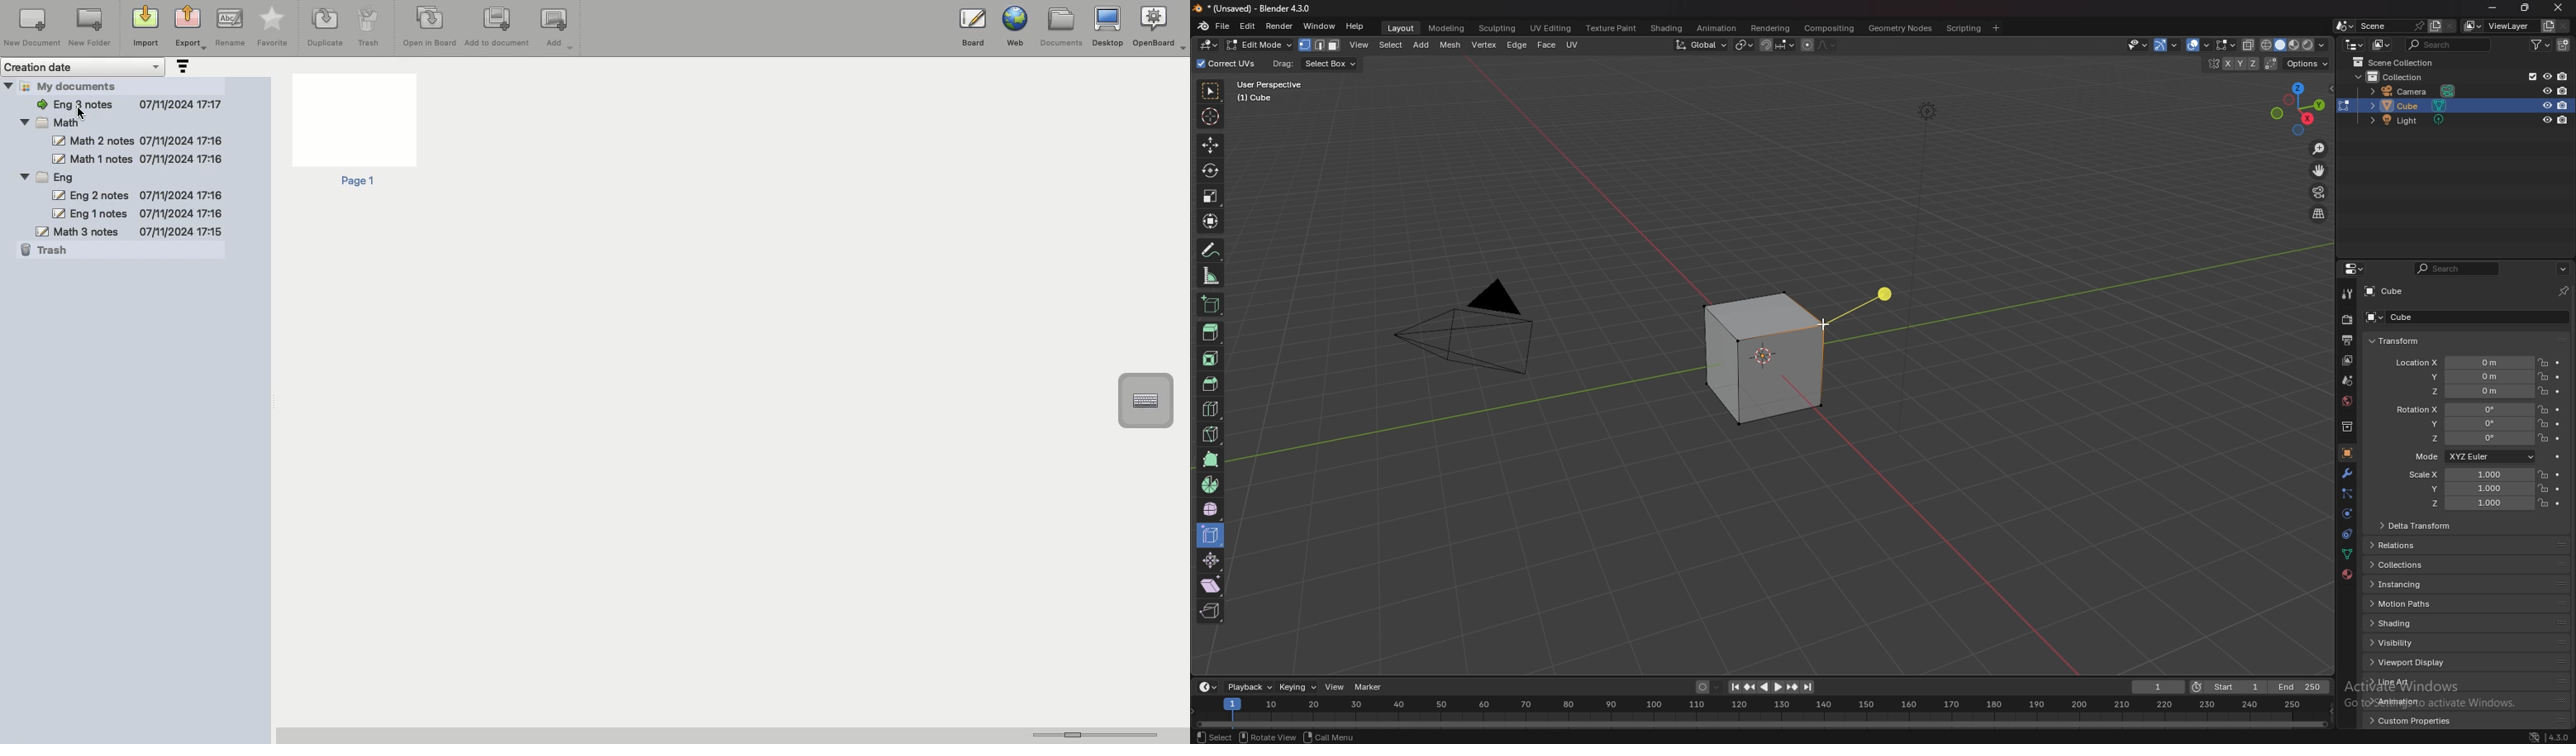 Image resolution: width=2576 pixels, height=756 pixels. I want to click on jump to keyframe, so click(1792, 688).